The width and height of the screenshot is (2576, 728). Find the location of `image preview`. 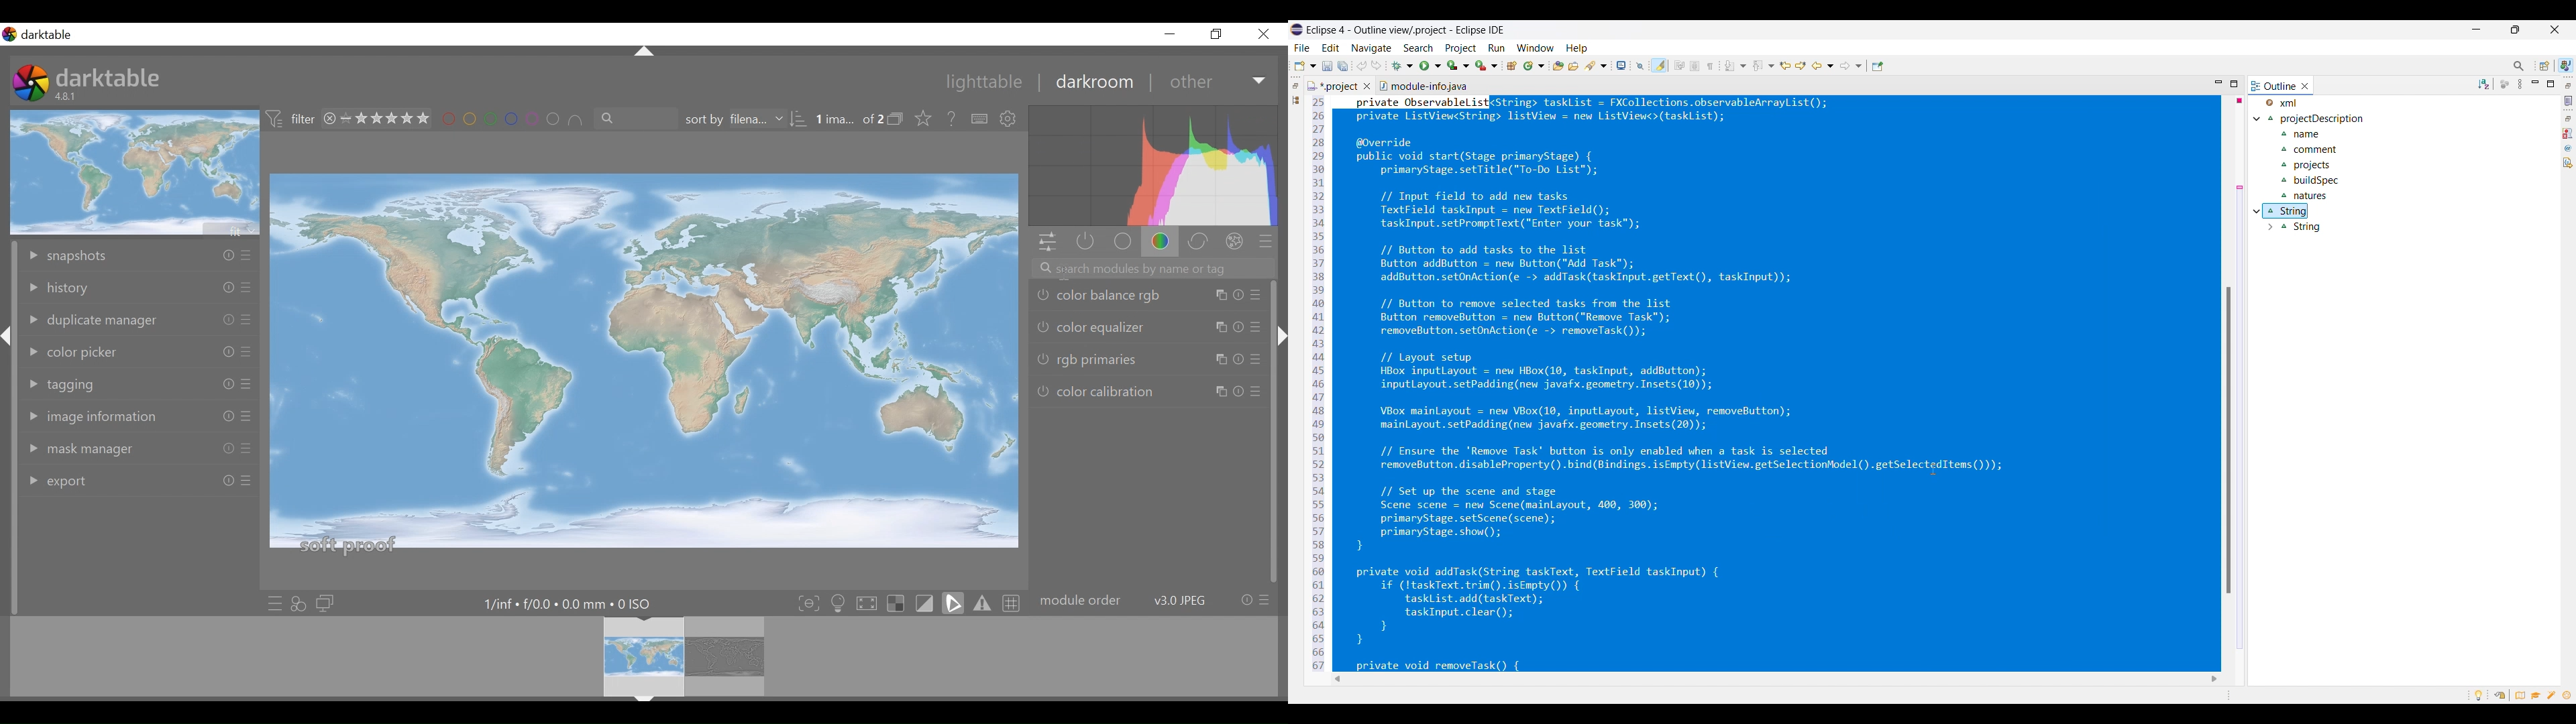

image preview is located at coordinates (131, 172).